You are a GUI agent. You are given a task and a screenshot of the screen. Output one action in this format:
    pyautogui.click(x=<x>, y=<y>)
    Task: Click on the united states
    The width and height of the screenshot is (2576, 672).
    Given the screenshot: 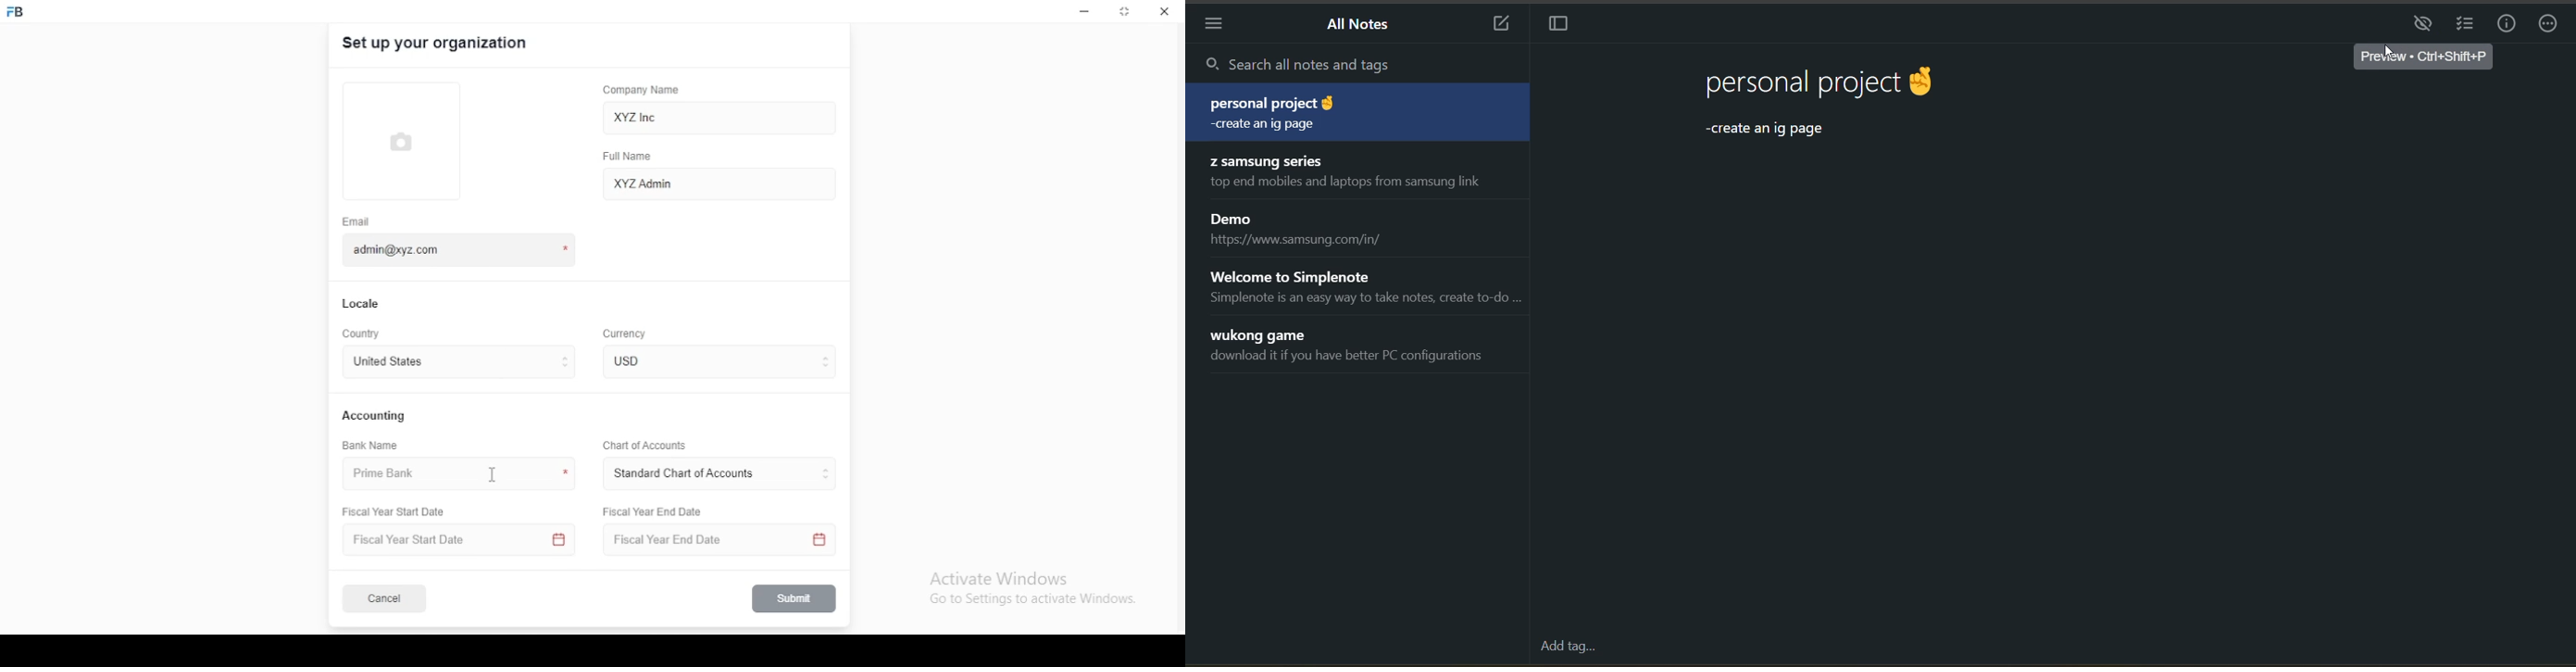 What is the action you would take?
    pyautogui.click(x=387, y=363)
    